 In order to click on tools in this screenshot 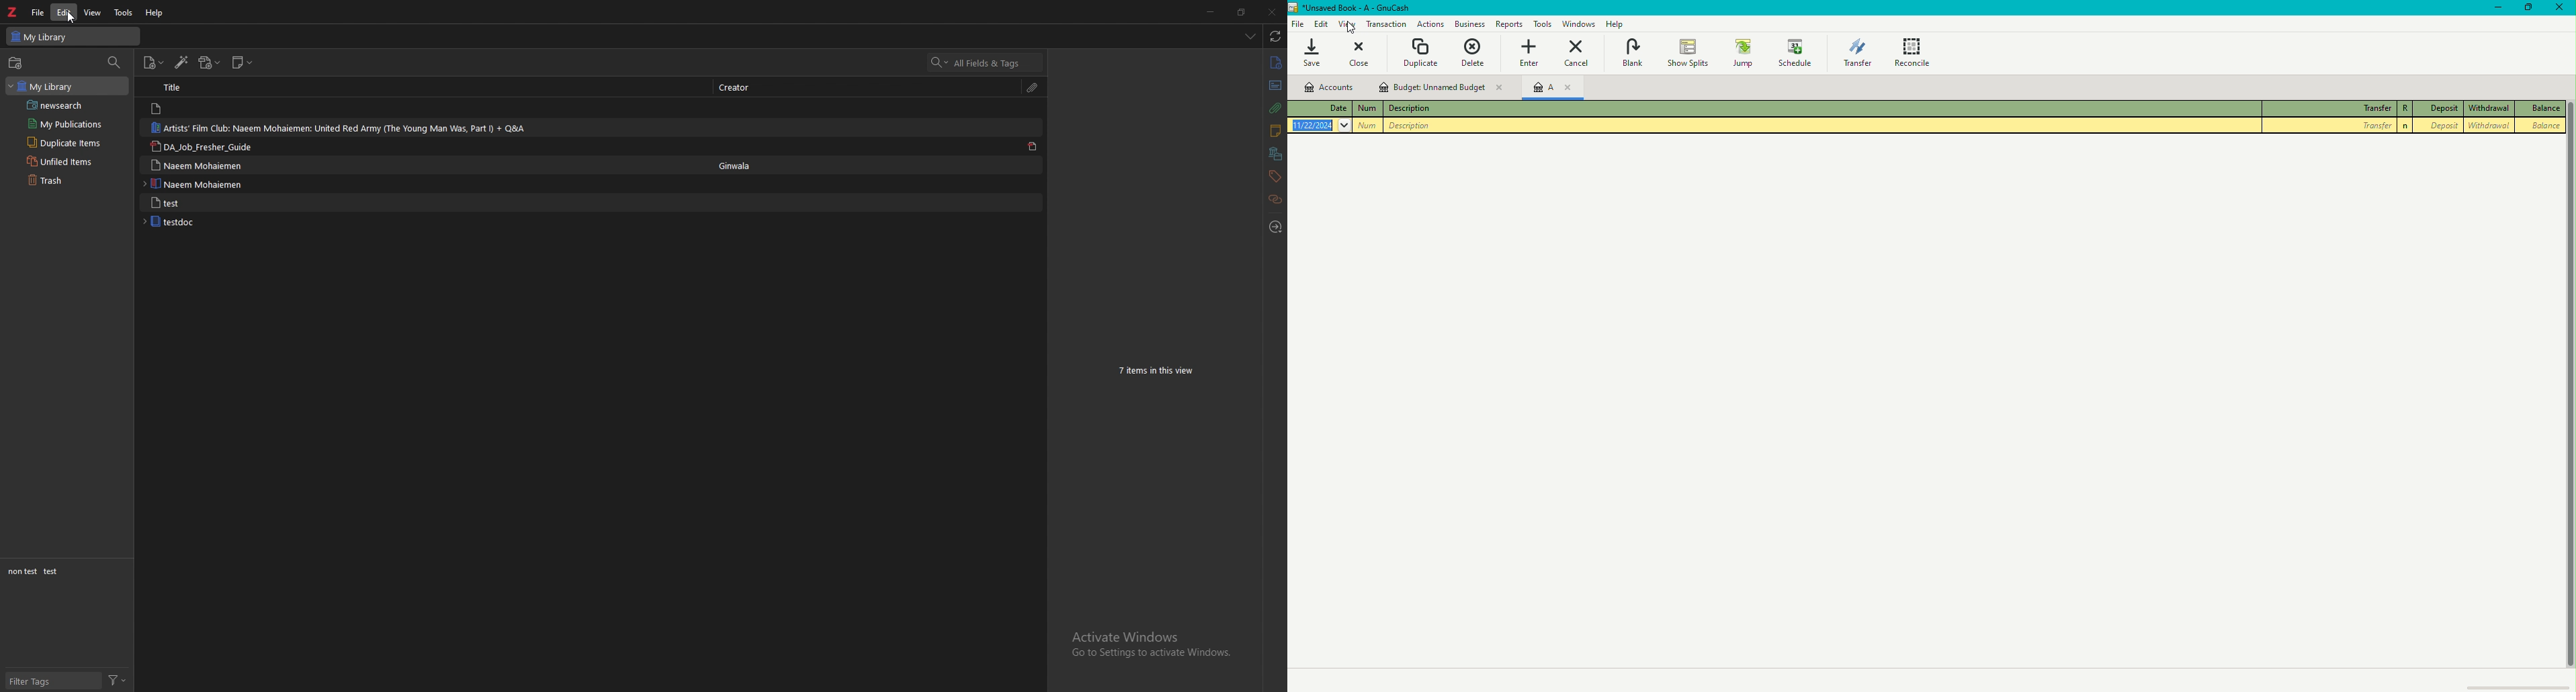, I will do `click(123, 12)`.